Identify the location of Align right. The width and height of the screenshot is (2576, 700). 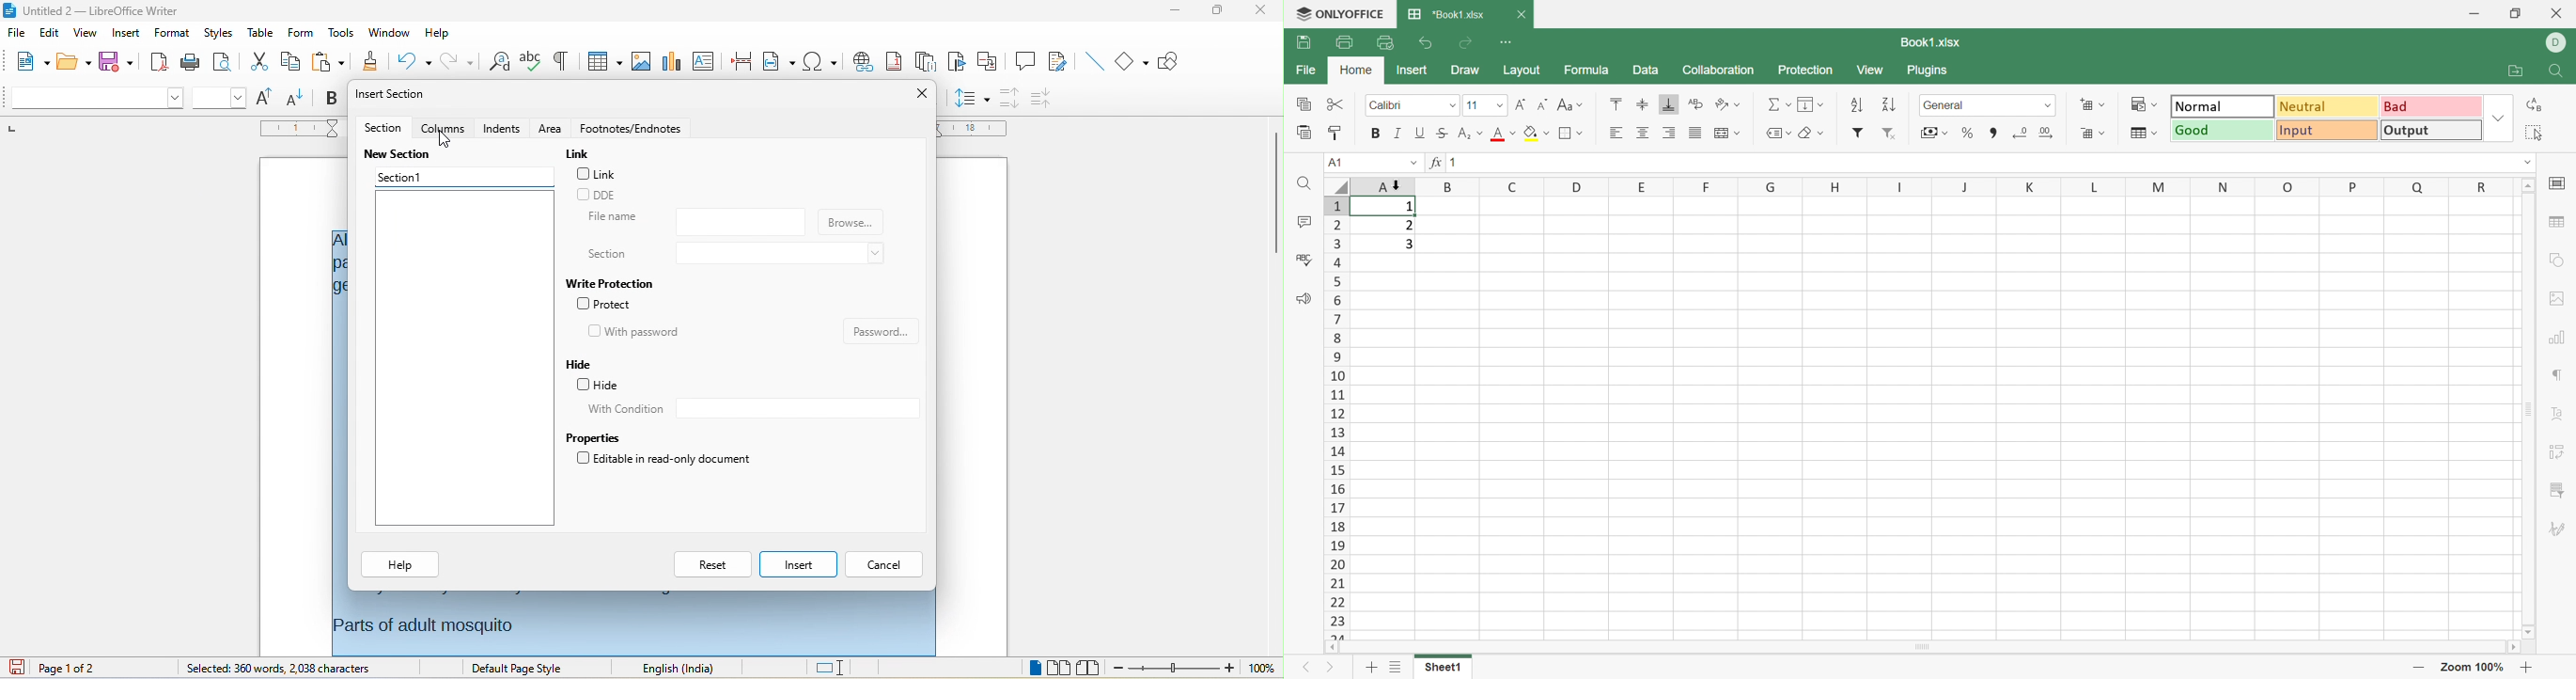
(1672, 133).